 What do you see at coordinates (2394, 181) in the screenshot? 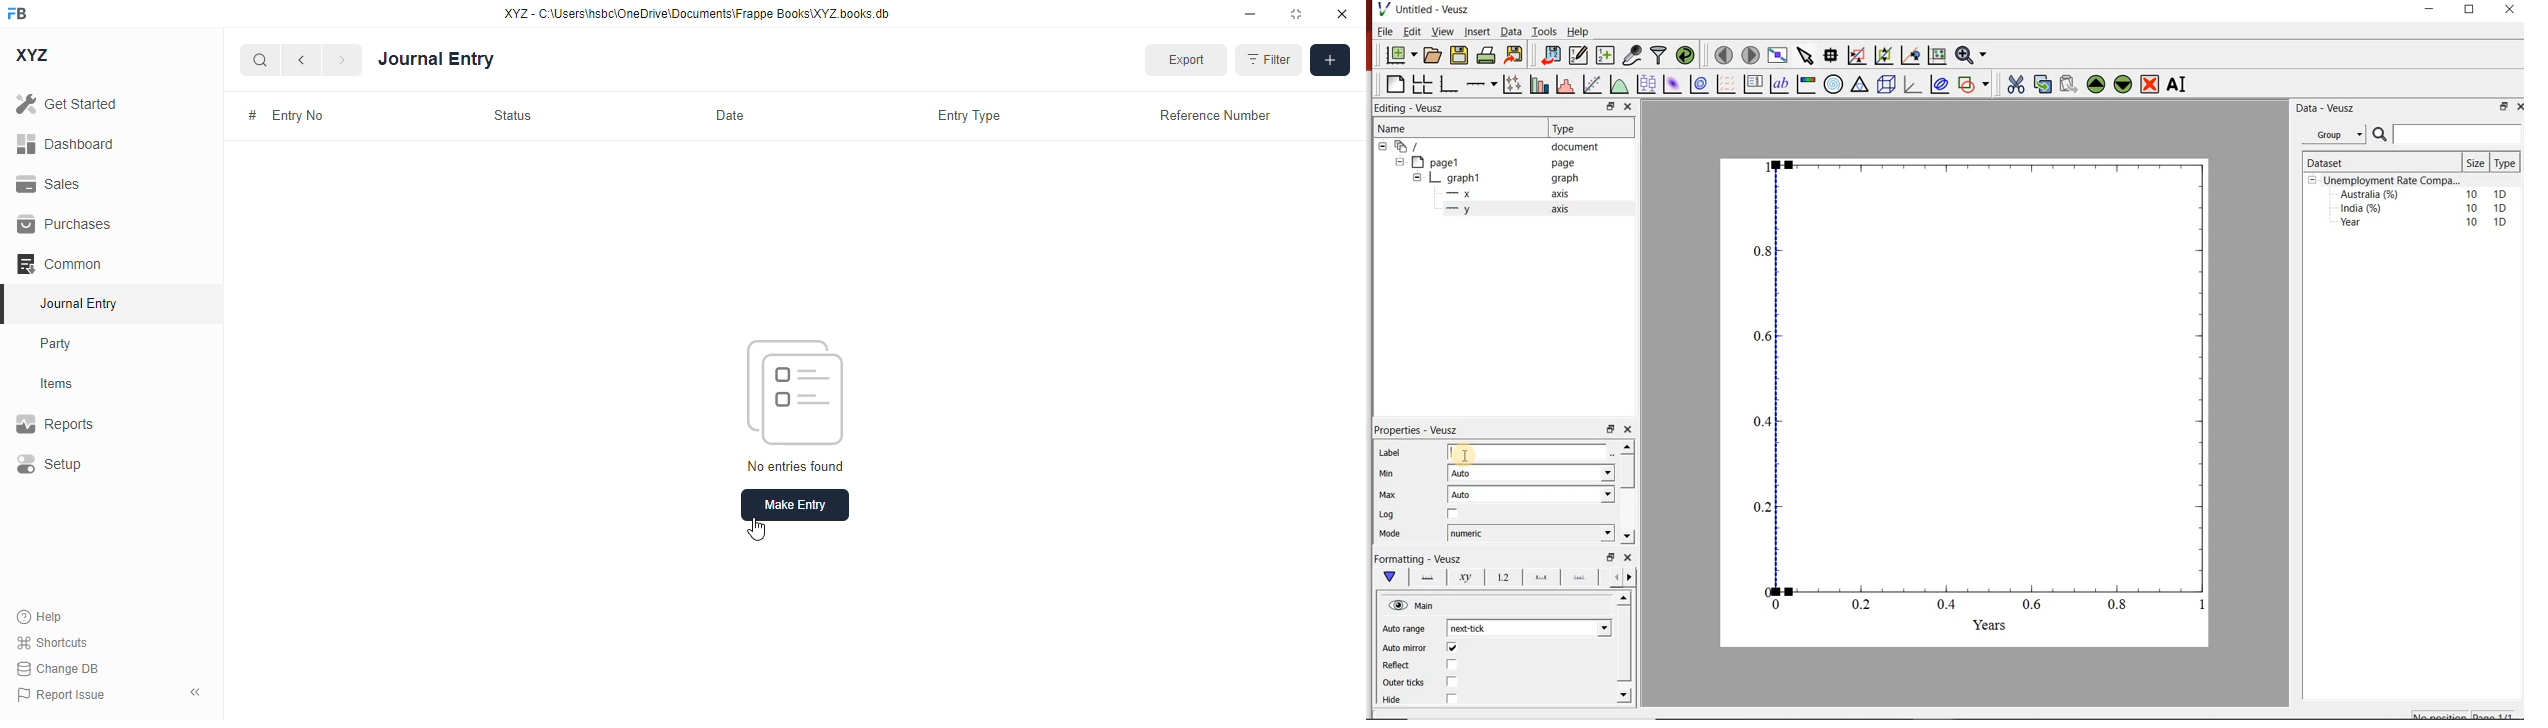
I see `Unemployment Rate Compa...` at bounding box center [2394, 181].